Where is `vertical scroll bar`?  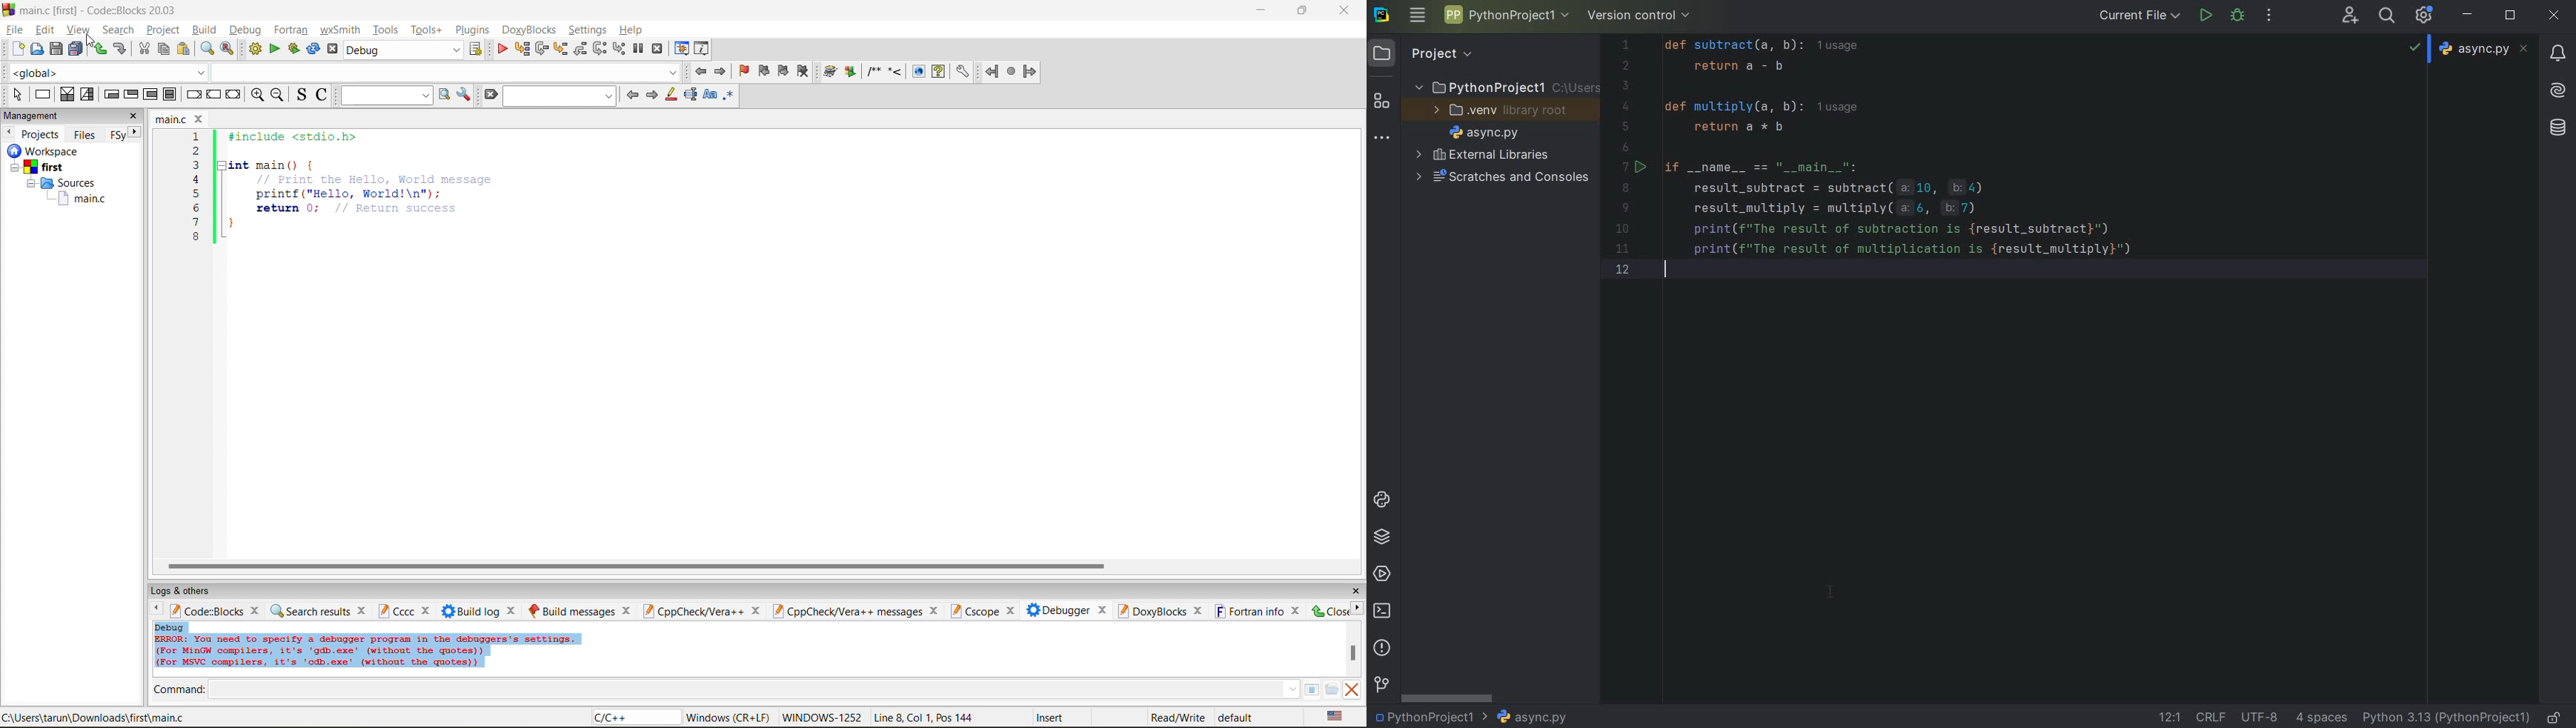 vertical scroll bar is located at coordinates (1354, 653).